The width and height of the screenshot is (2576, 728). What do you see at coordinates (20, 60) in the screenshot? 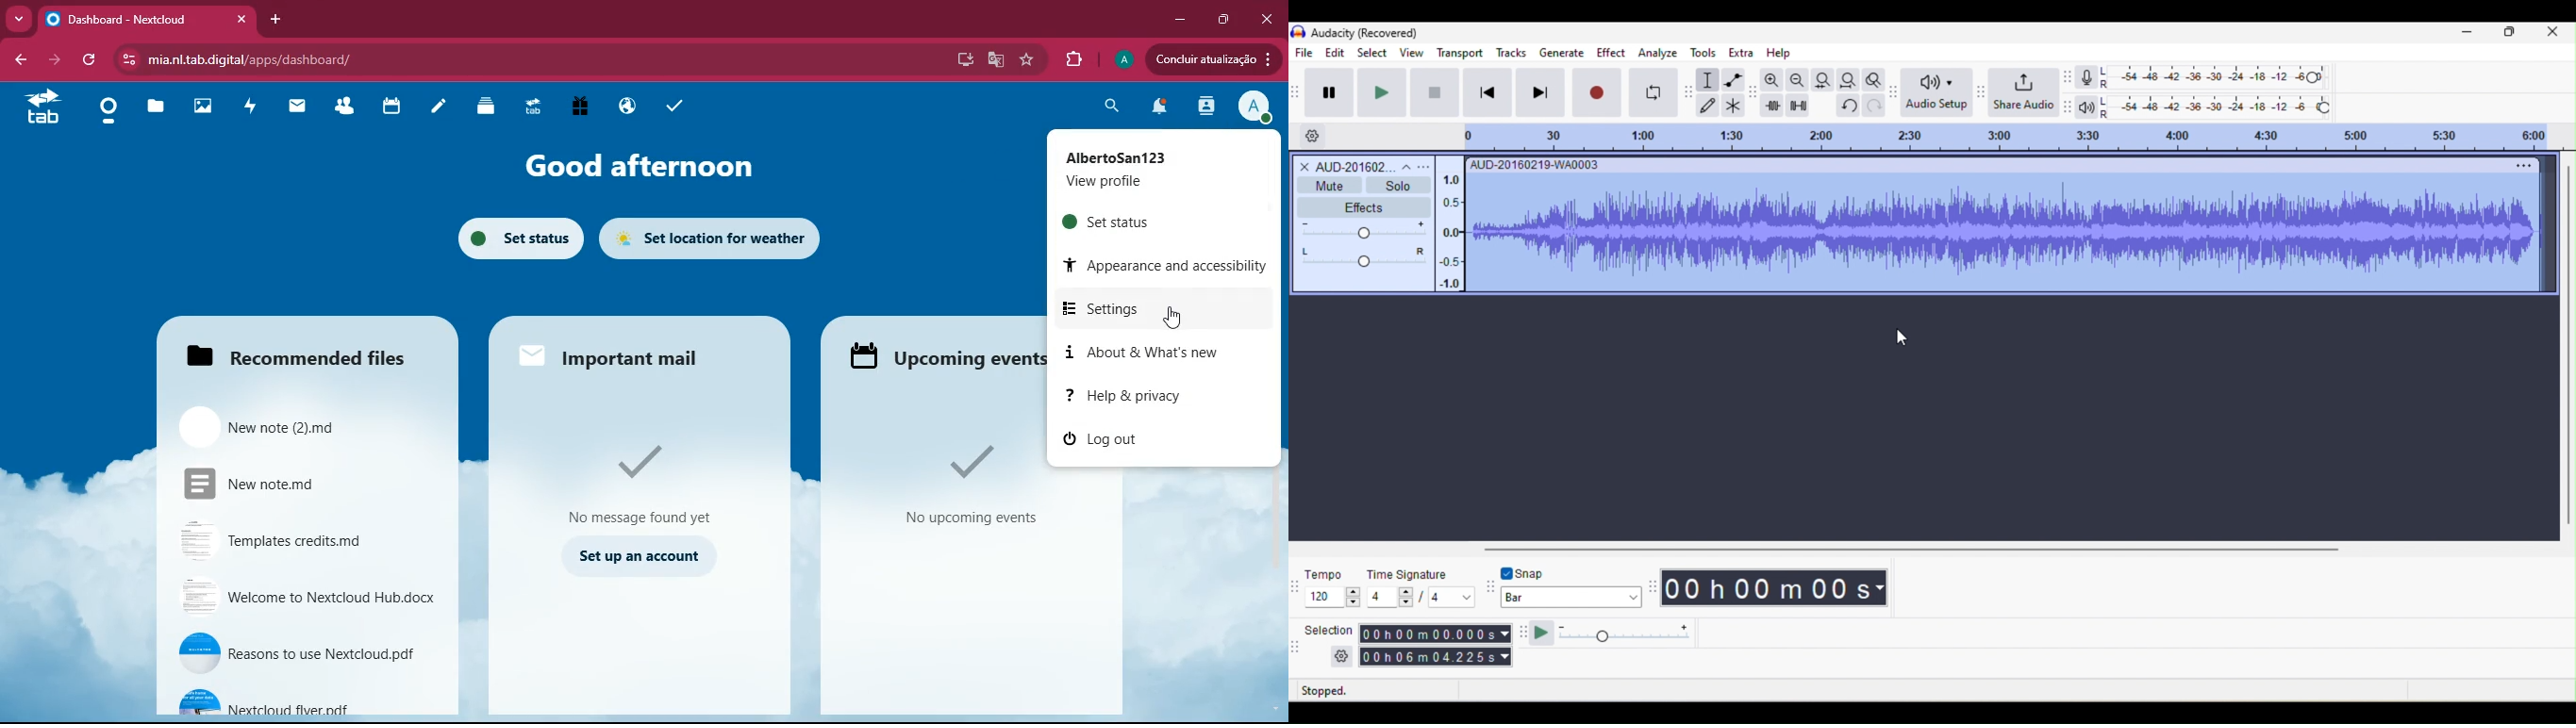
I see `back` at bounding box center [20, 60].